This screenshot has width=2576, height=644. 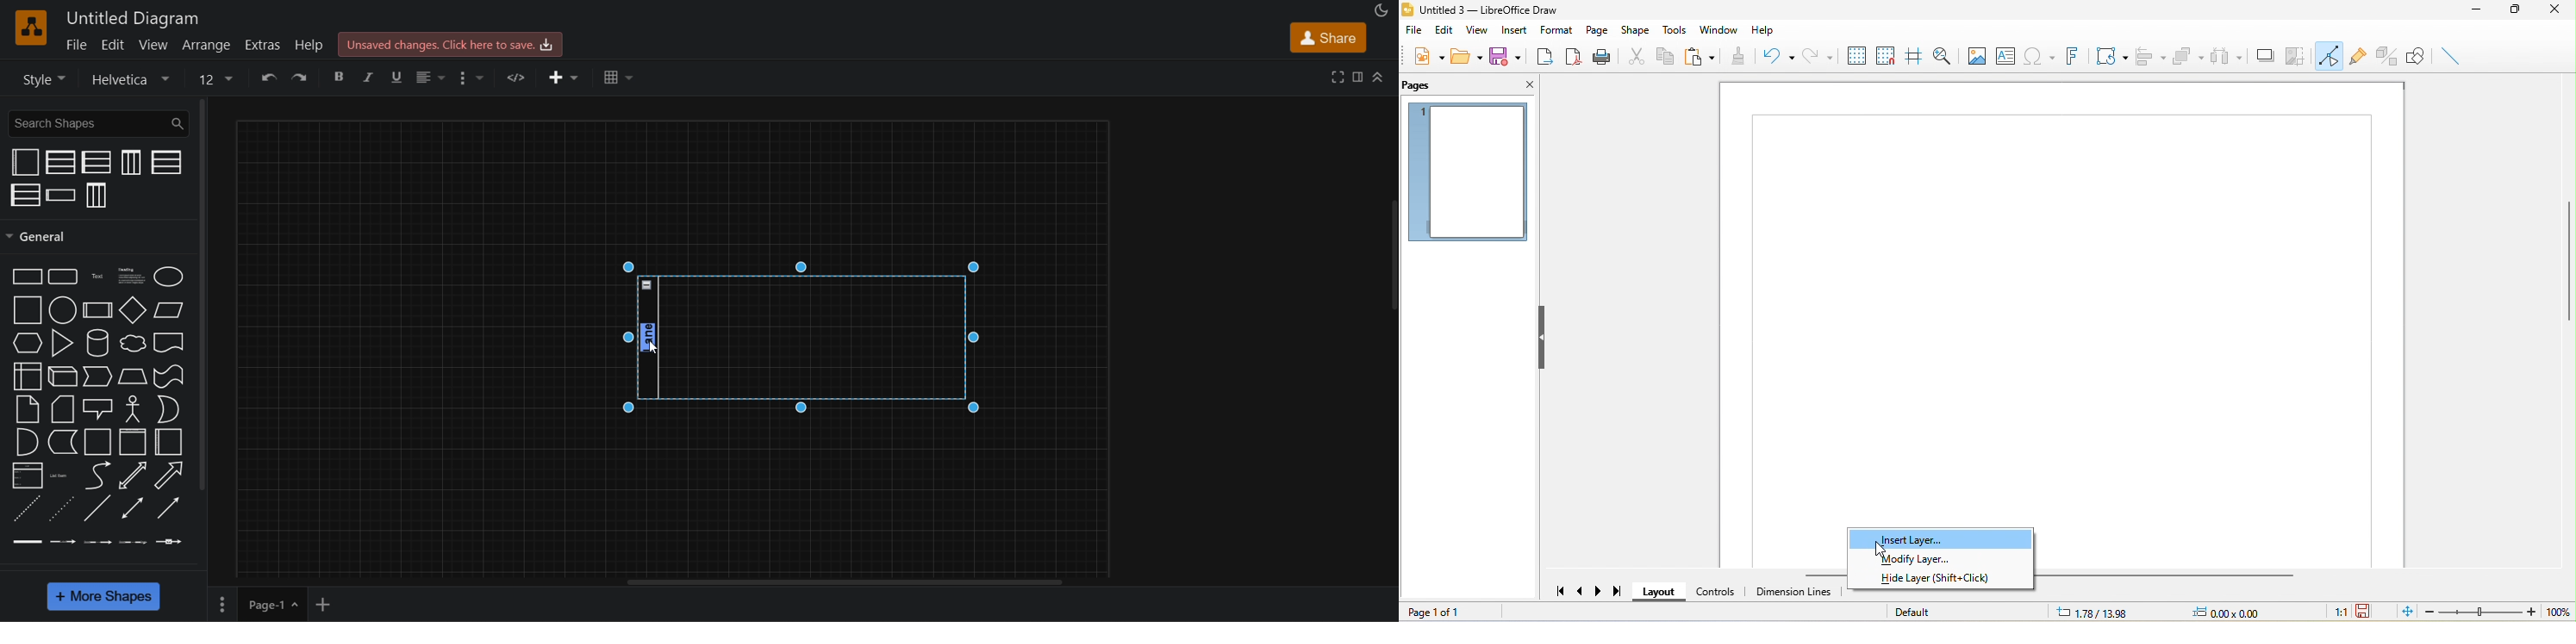 I want to click on text, so click(x=649, y=339).